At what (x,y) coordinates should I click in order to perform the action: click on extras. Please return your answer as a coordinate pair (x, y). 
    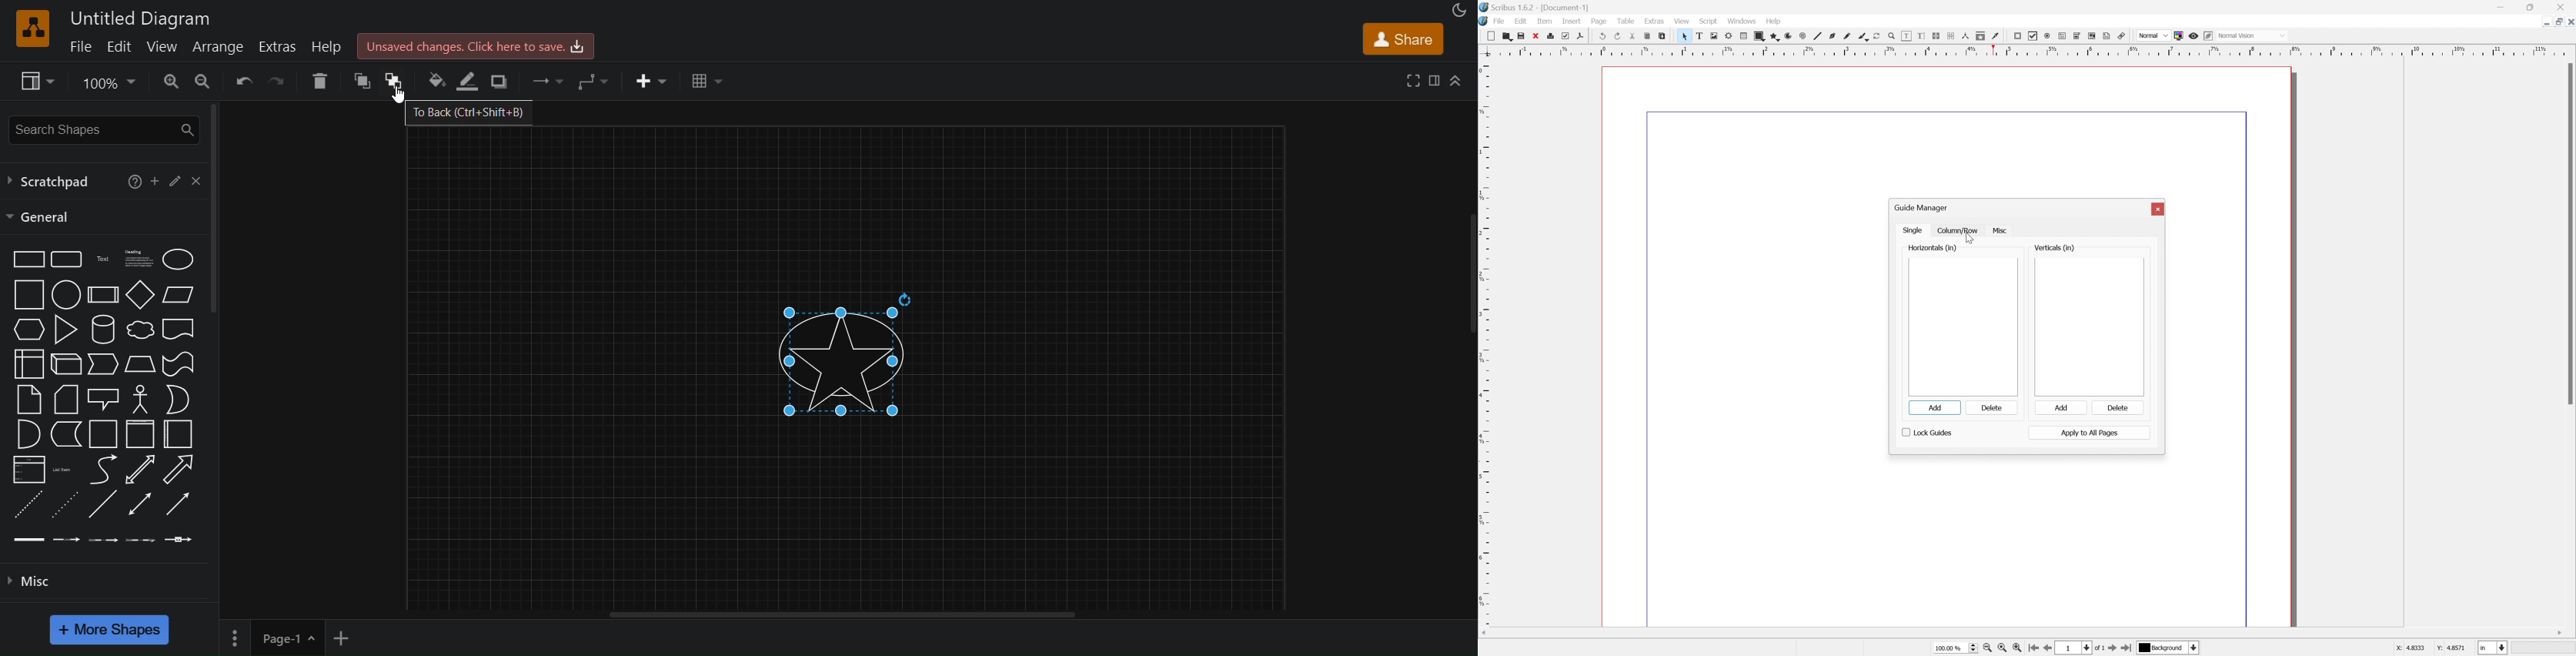
    Looking at the image, I should click on (278, 47).